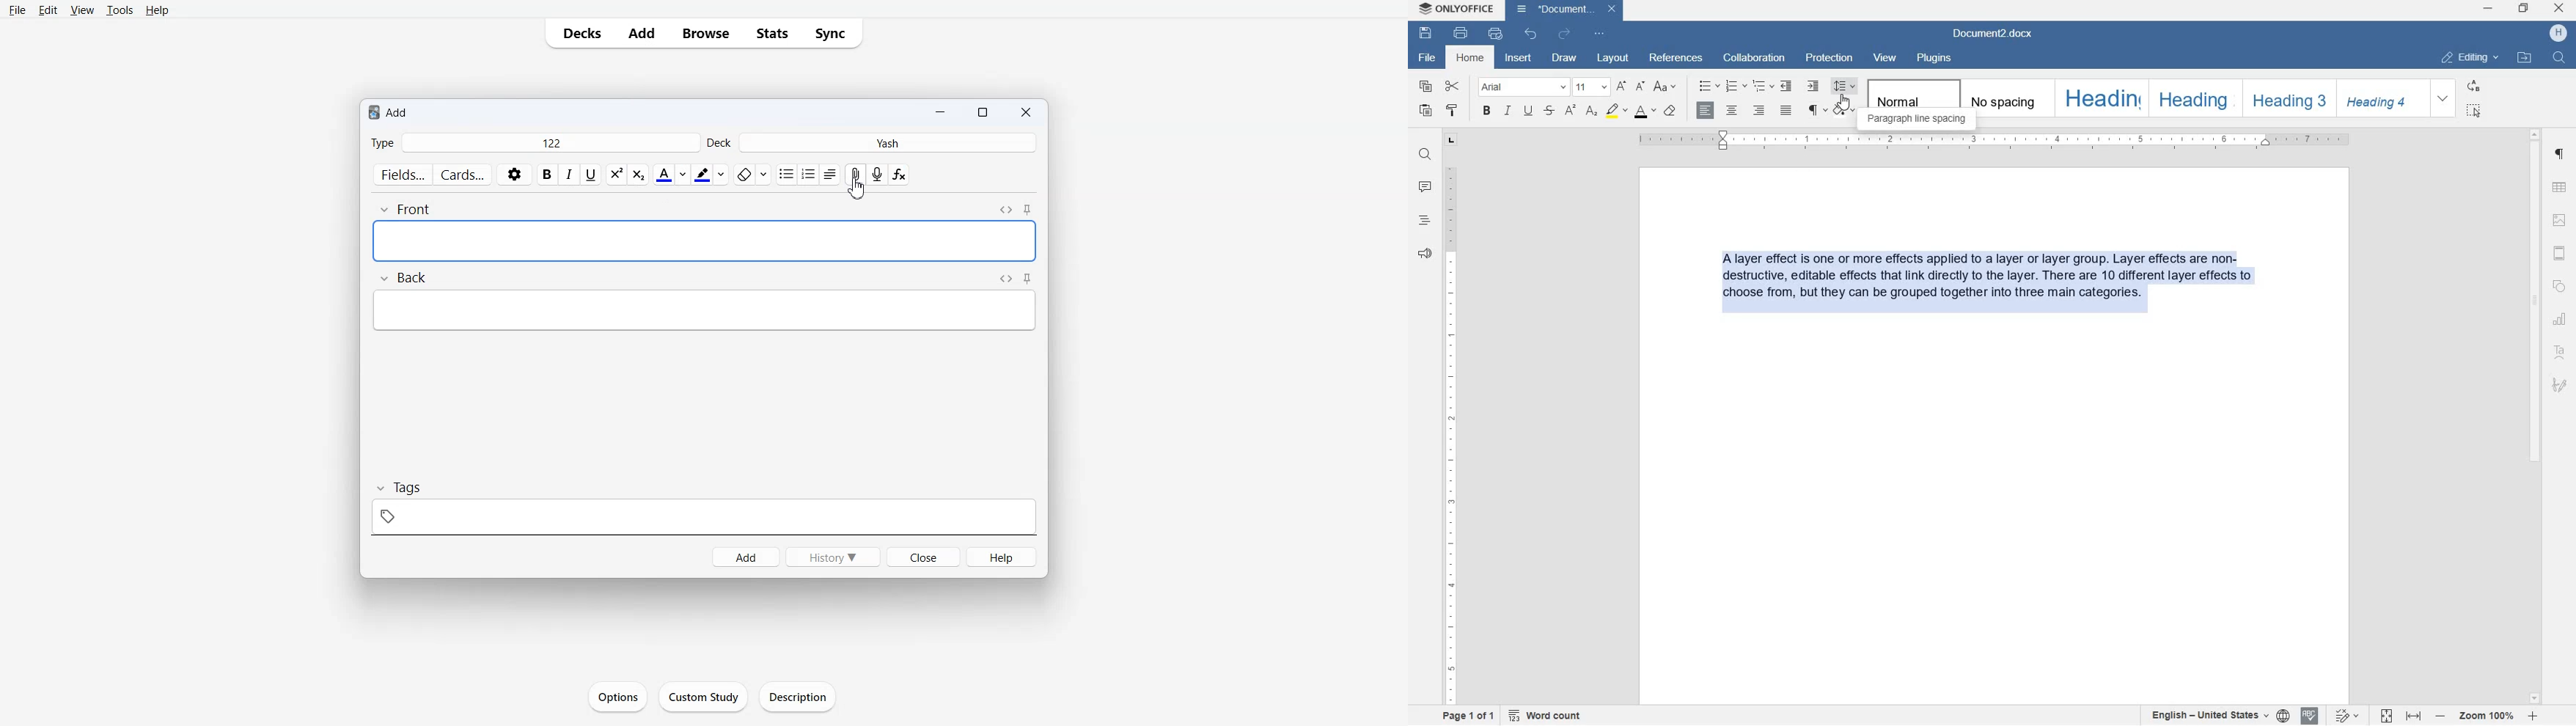 Image resolution: width=2576 pixels, height=728 pixels. Describe the element at coordinates (832, 557) in the screenshot. I see `History` at that location.